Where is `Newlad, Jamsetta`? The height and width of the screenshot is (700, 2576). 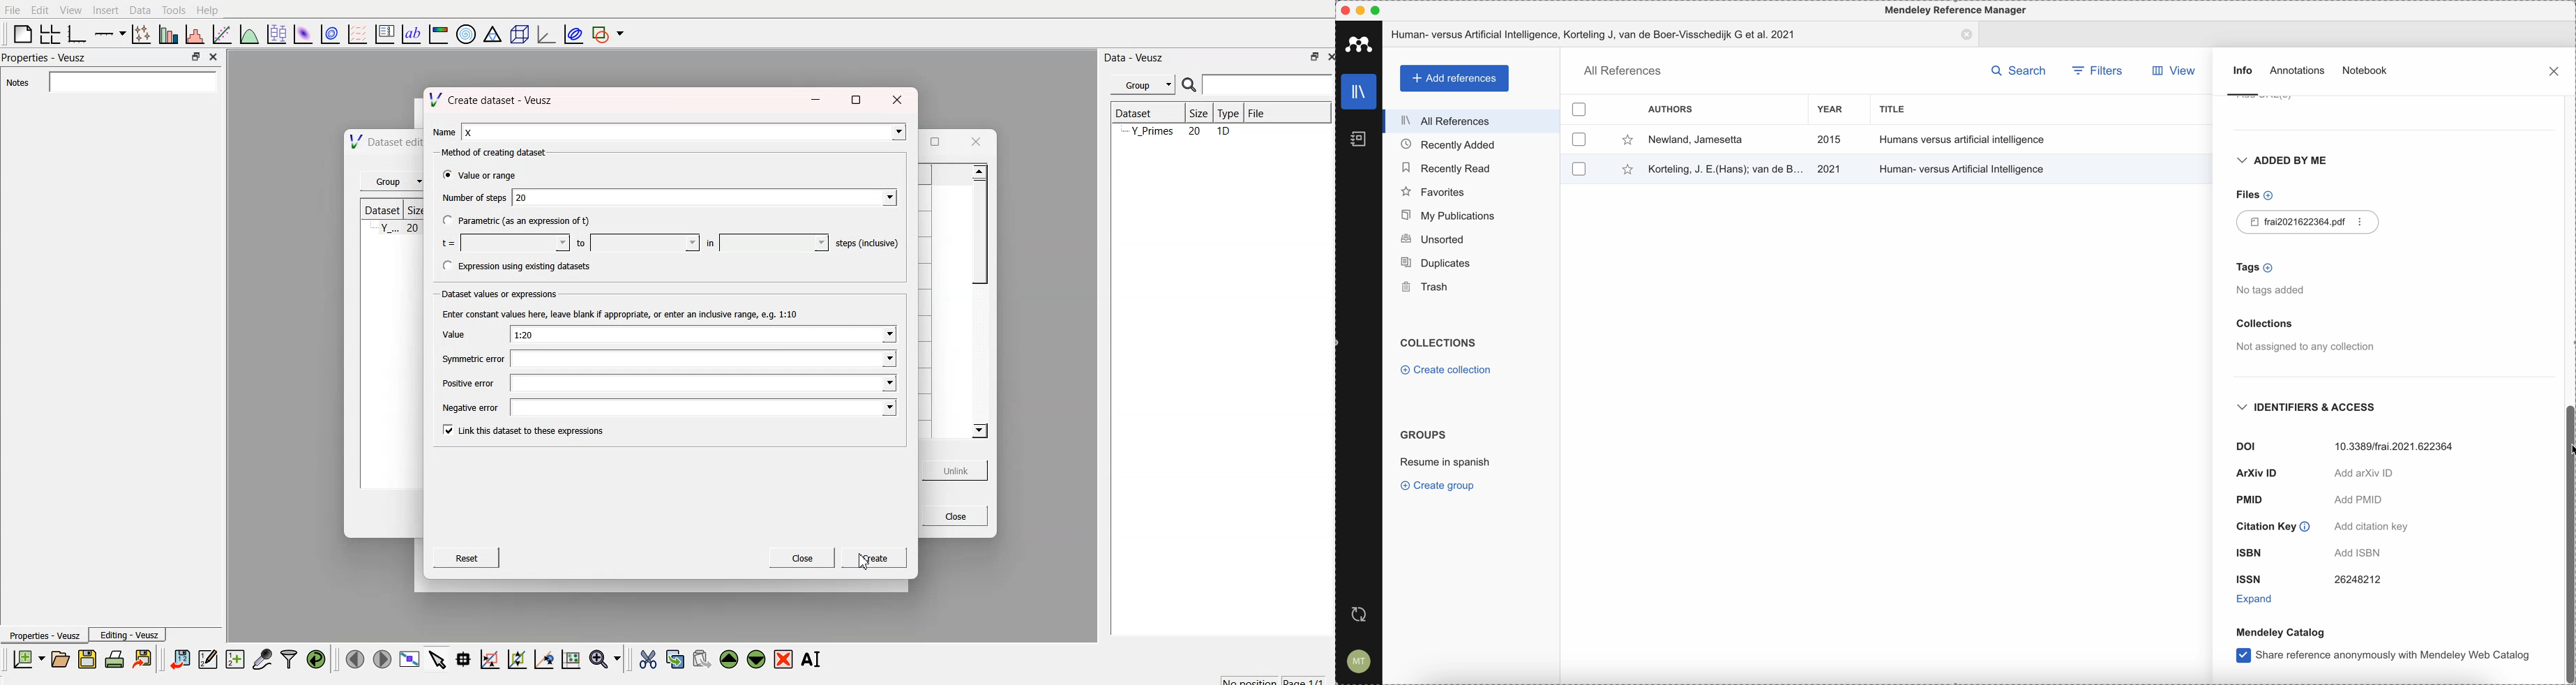 Newlad, Jamsetta is located at coordinates (1695, 140).